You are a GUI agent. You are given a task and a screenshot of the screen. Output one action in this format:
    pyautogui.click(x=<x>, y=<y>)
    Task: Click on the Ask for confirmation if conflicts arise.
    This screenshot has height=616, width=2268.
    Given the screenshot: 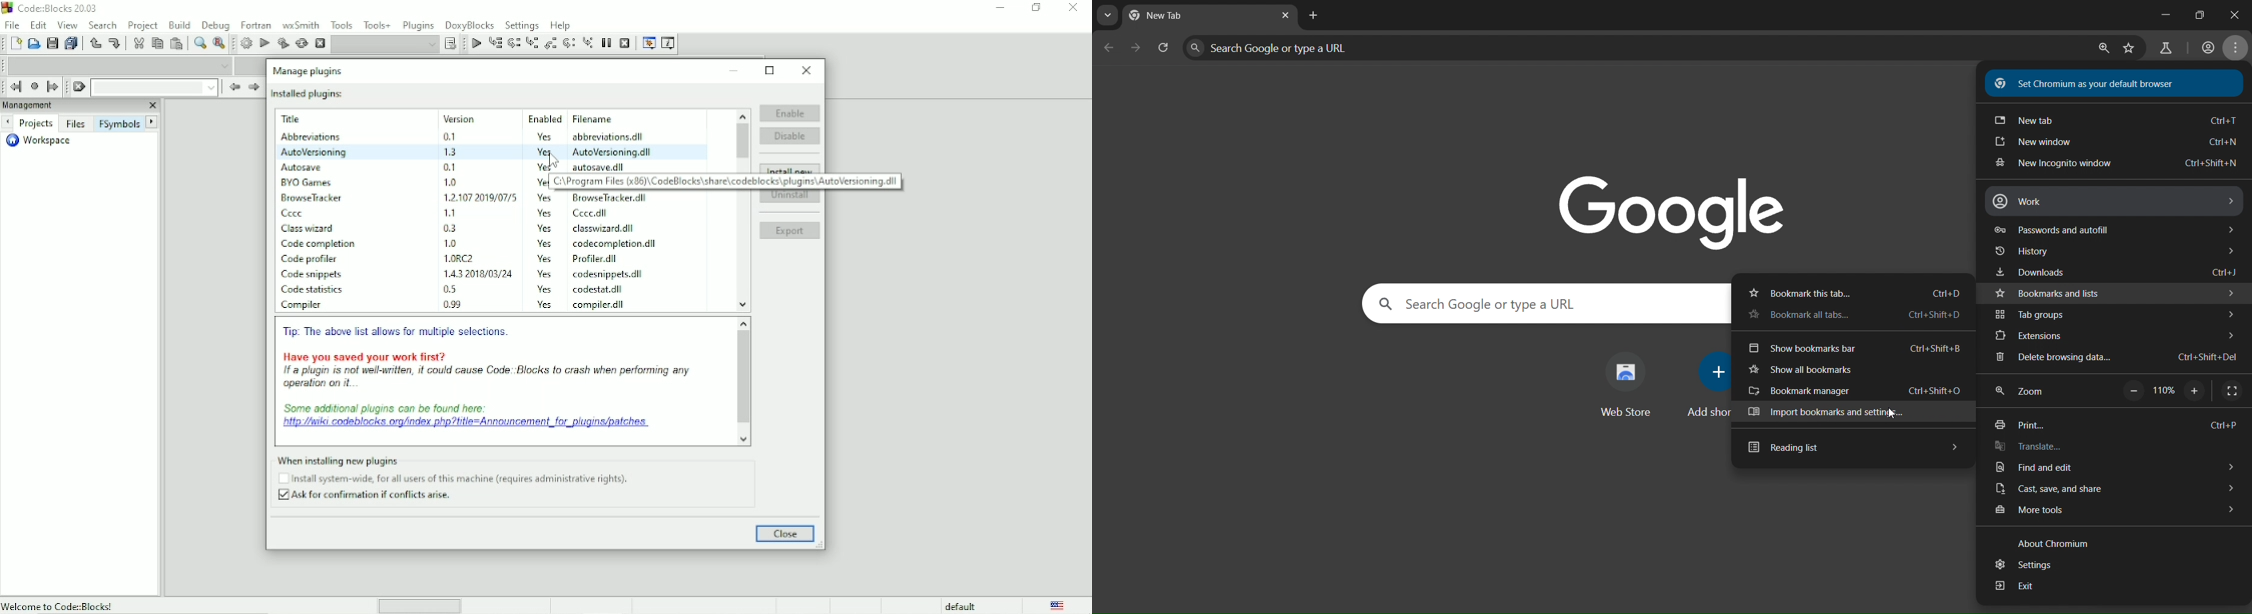 What is the action you would take?
    pyautogui.click(x=369, y=497)
    